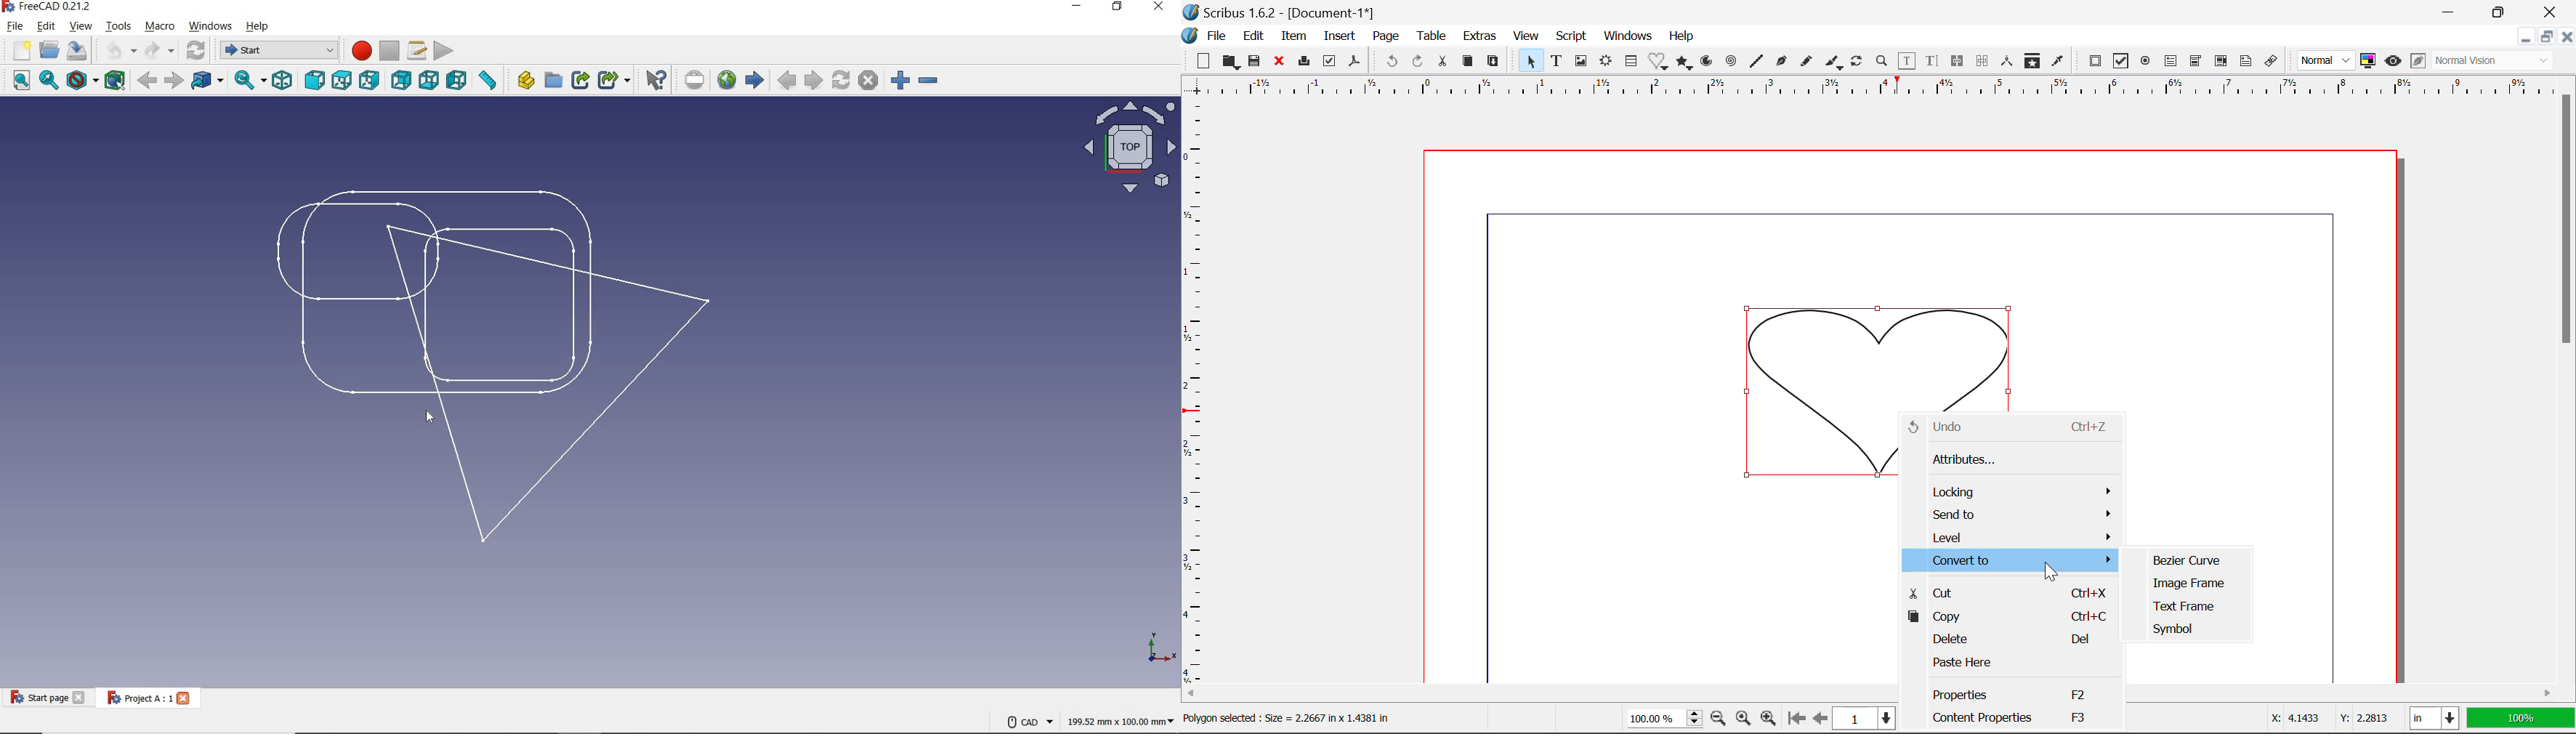 This screenshot has width=2576, height=756. What do you see at coordinates (1527, 38) in the screenshot?
I see `View` at bounding box center [1527, 38].